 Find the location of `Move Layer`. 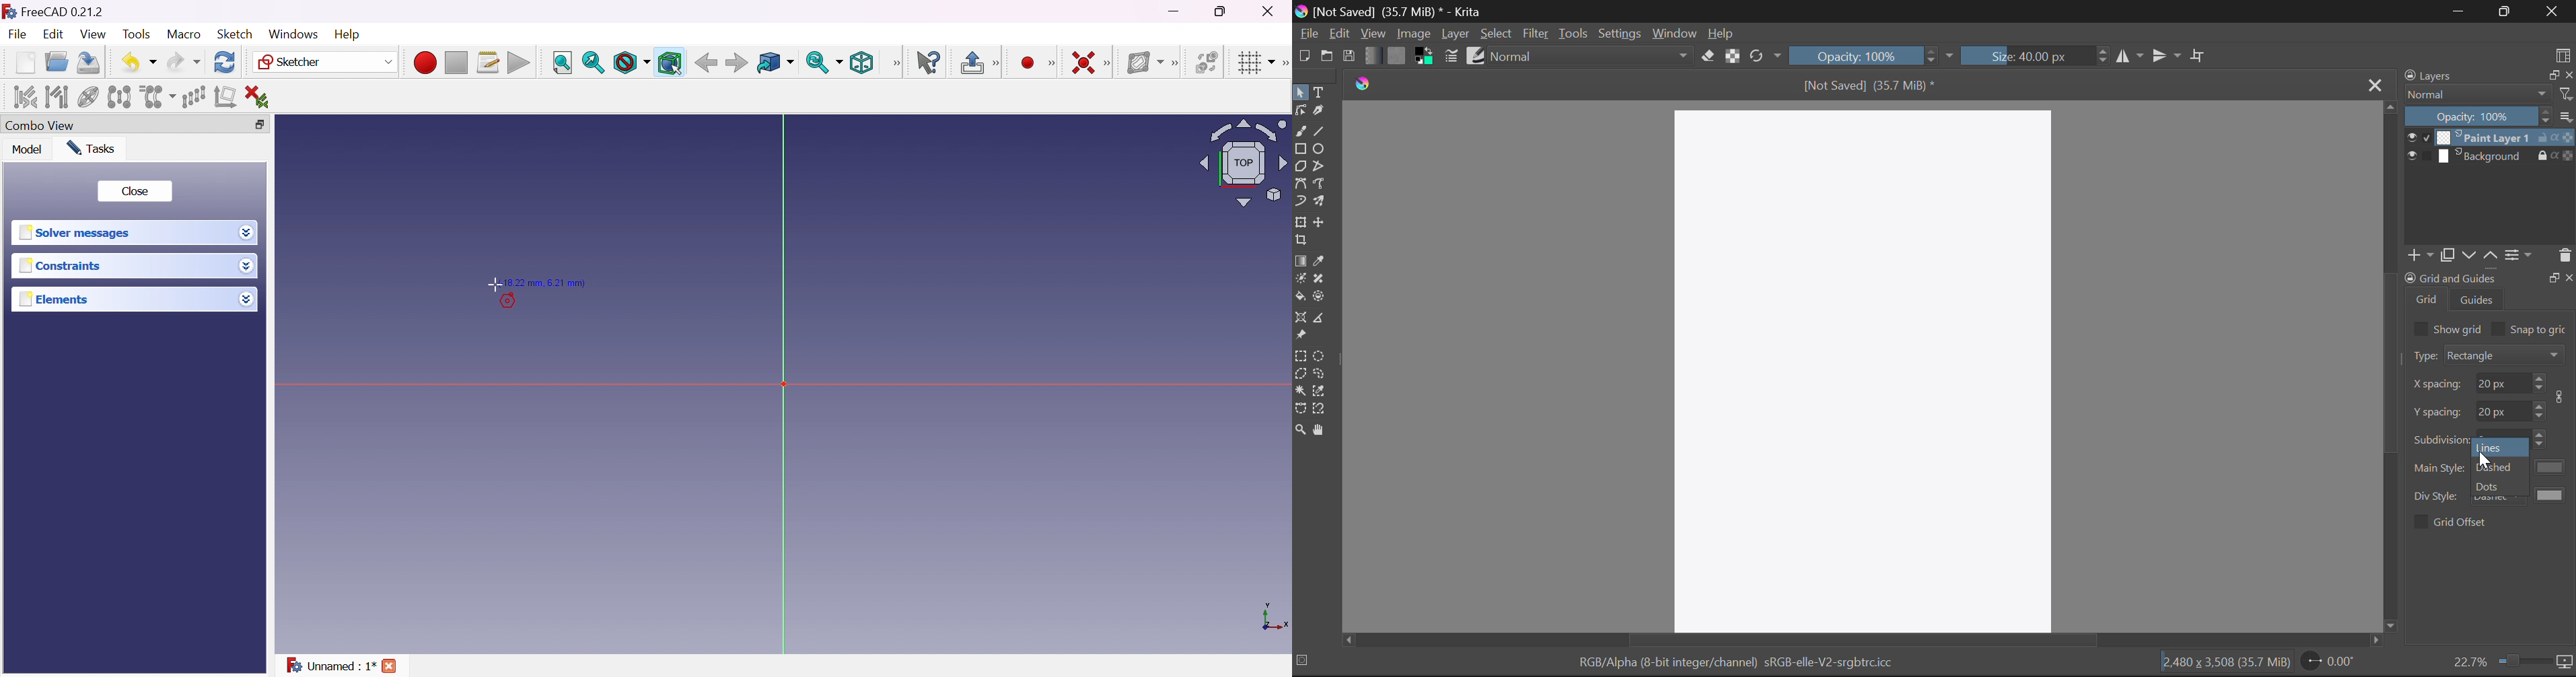

Move Layer is located at coordinates (1321, 222).